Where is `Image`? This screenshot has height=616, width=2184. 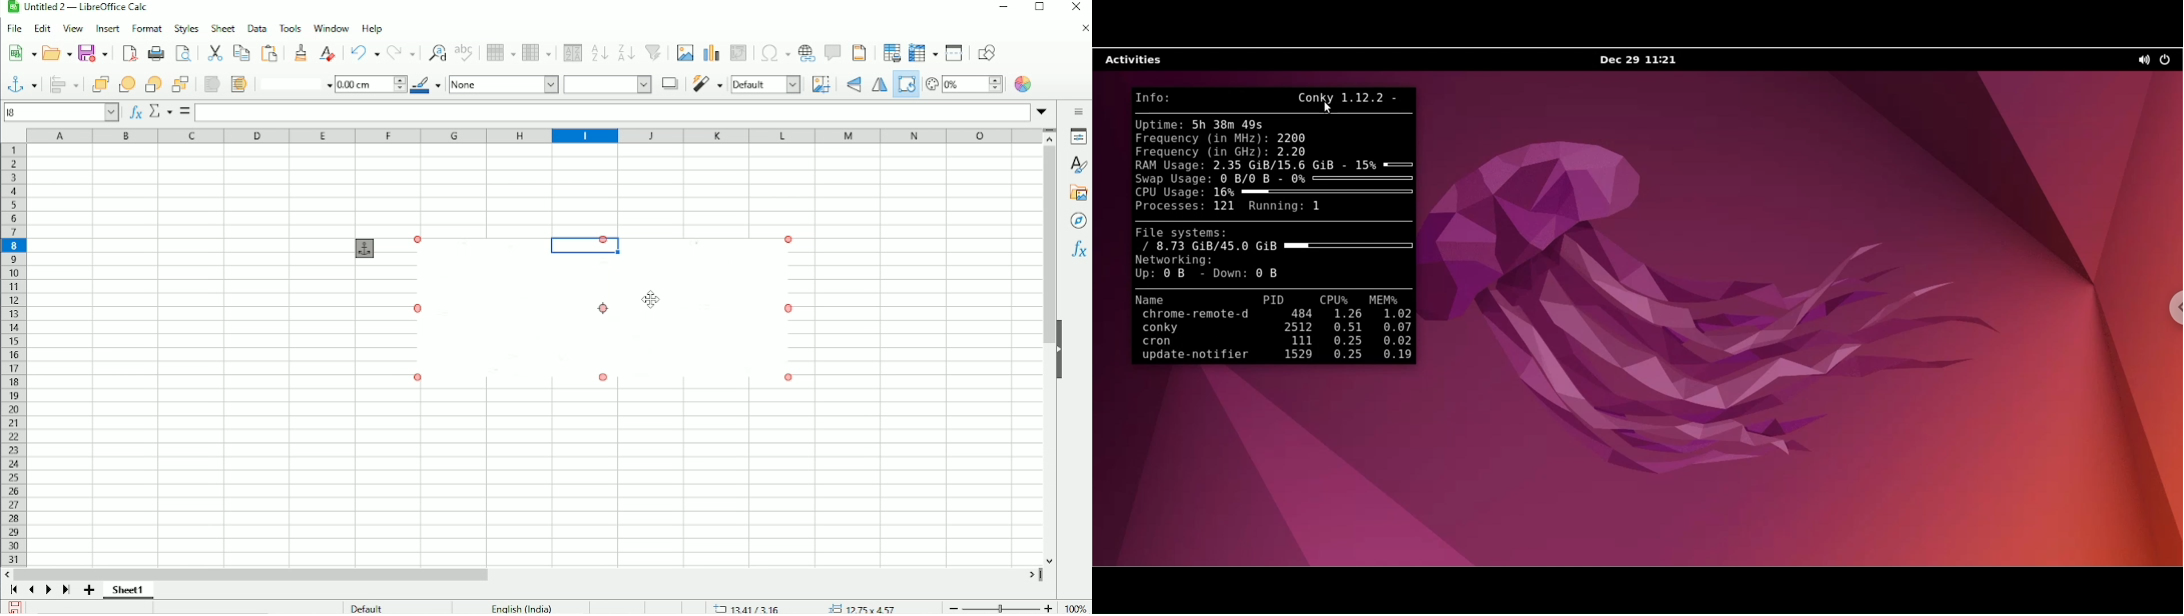 Image is located at coordinates (599, 314).